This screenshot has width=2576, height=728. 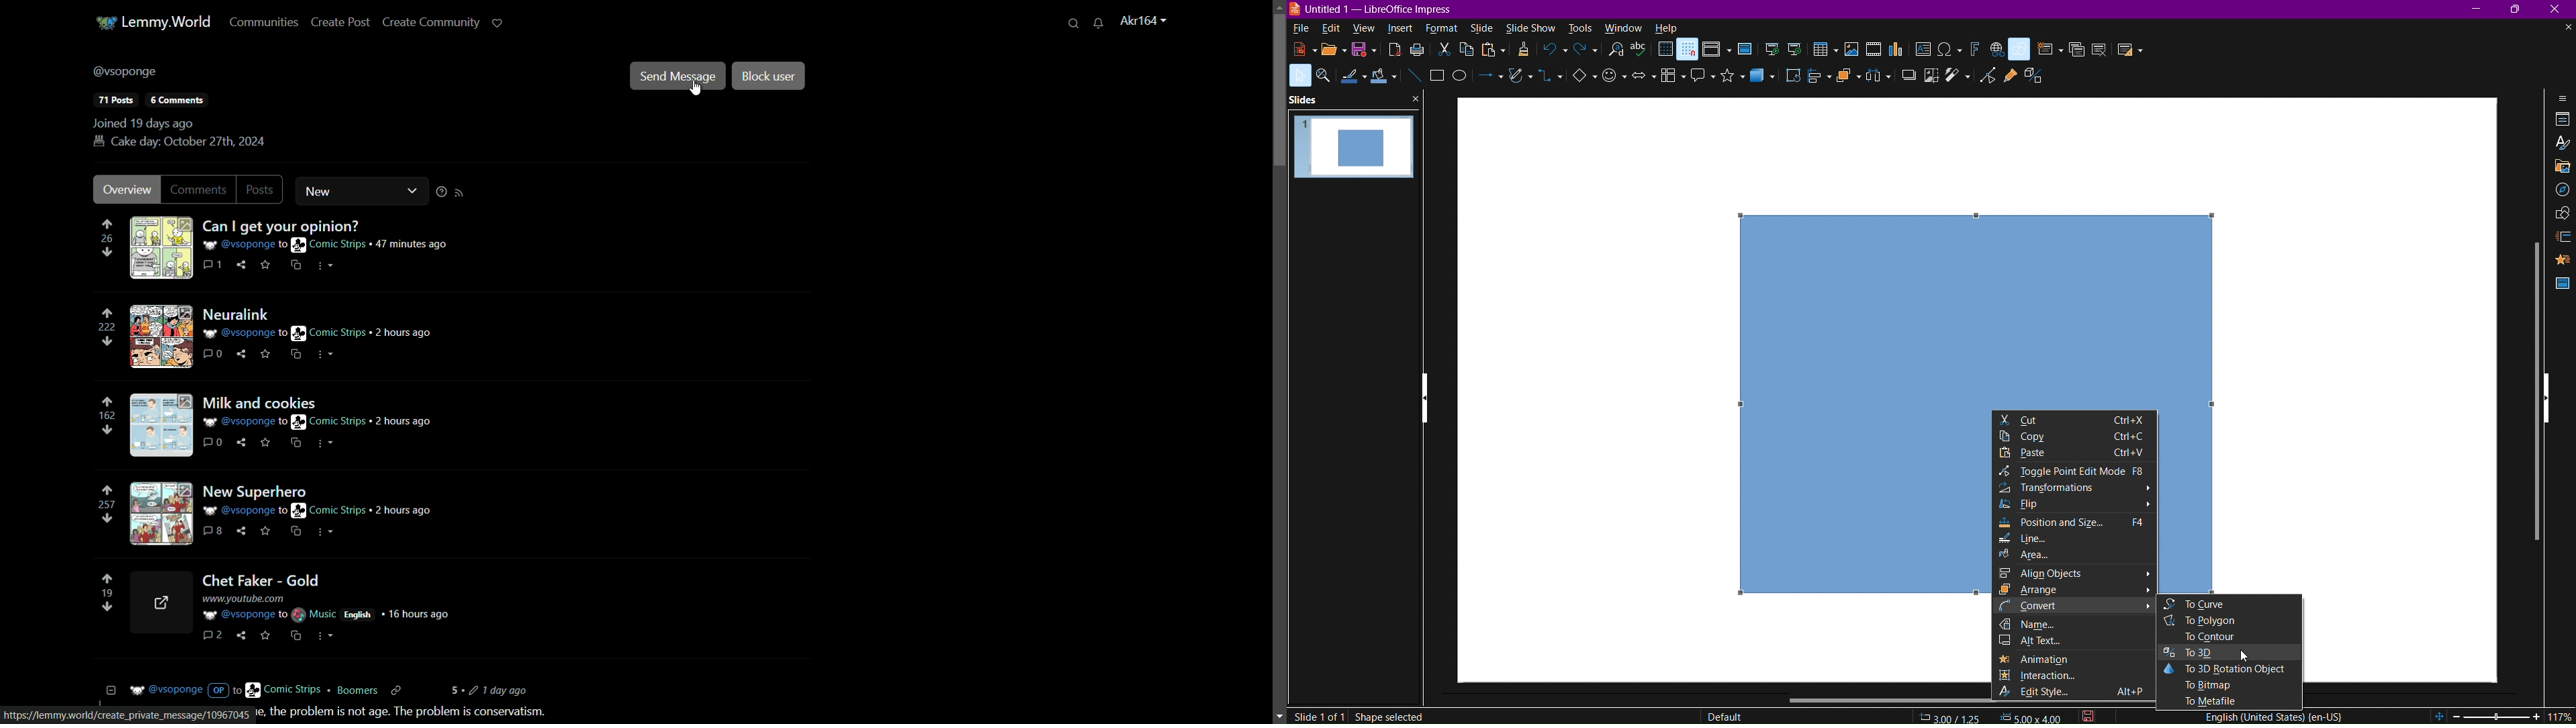 I want to click on Basic Shapes, so click(x=2021, y=49).